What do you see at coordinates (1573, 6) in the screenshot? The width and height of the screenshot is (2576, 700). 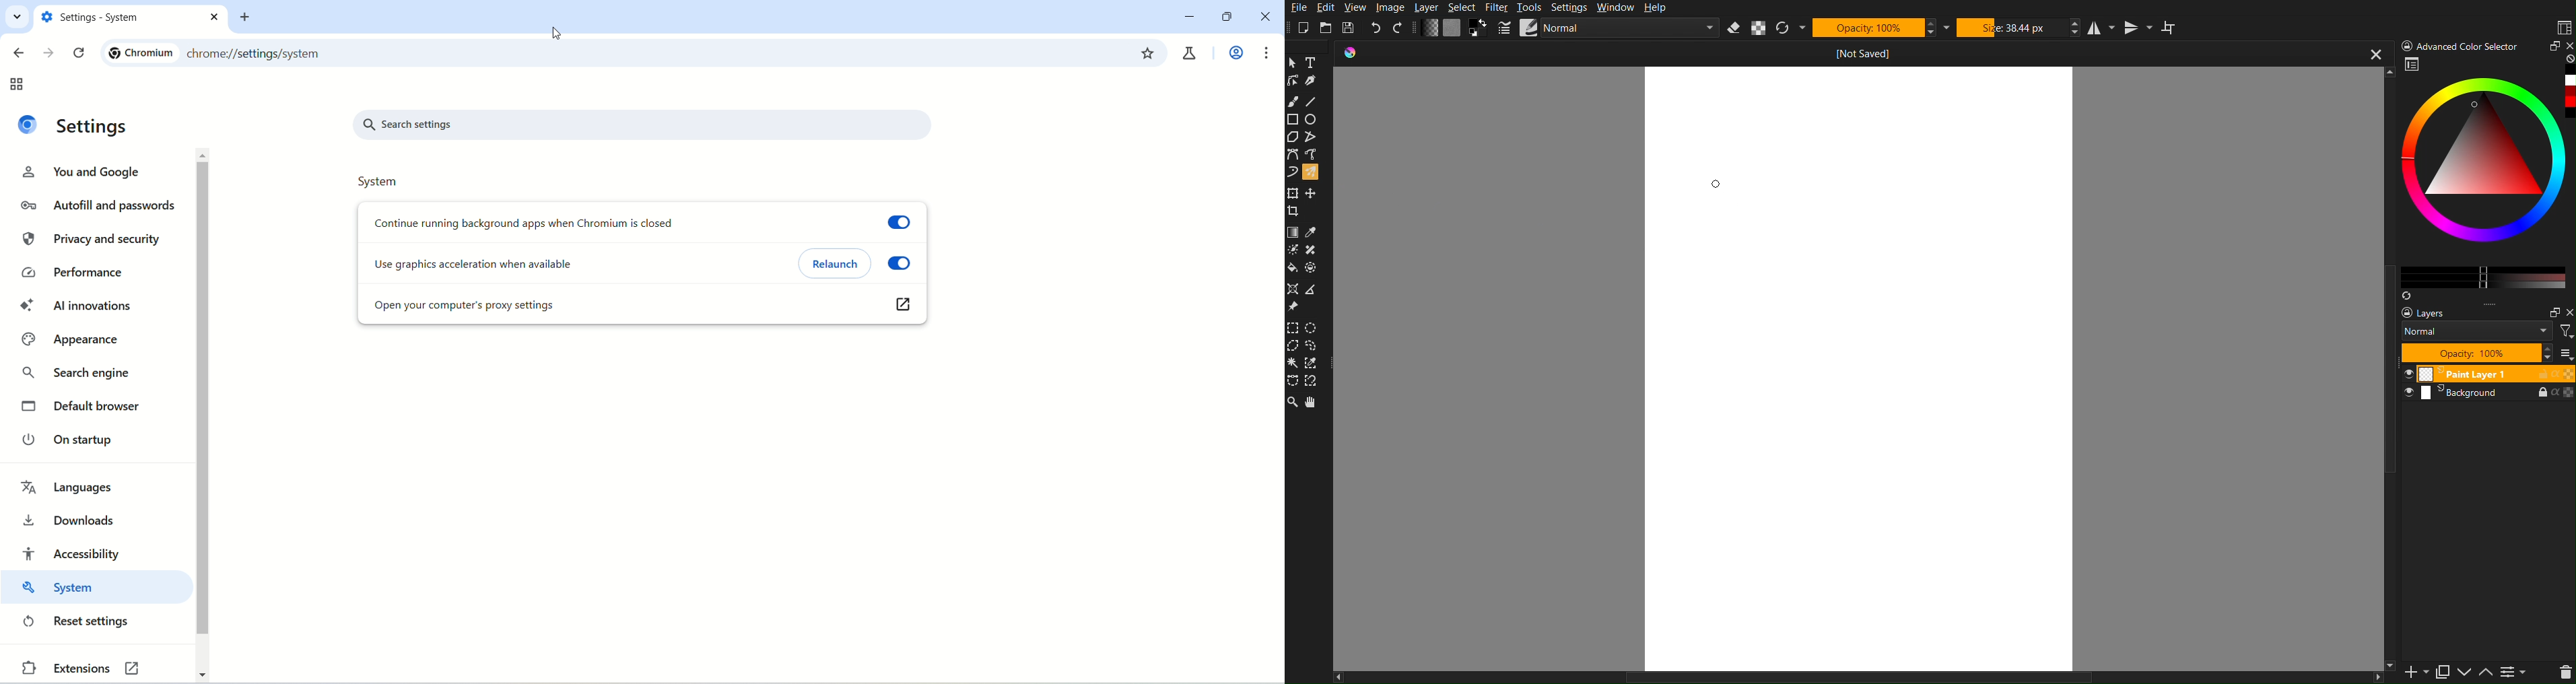 I see `Settings` at bounding box center [1573, 6].